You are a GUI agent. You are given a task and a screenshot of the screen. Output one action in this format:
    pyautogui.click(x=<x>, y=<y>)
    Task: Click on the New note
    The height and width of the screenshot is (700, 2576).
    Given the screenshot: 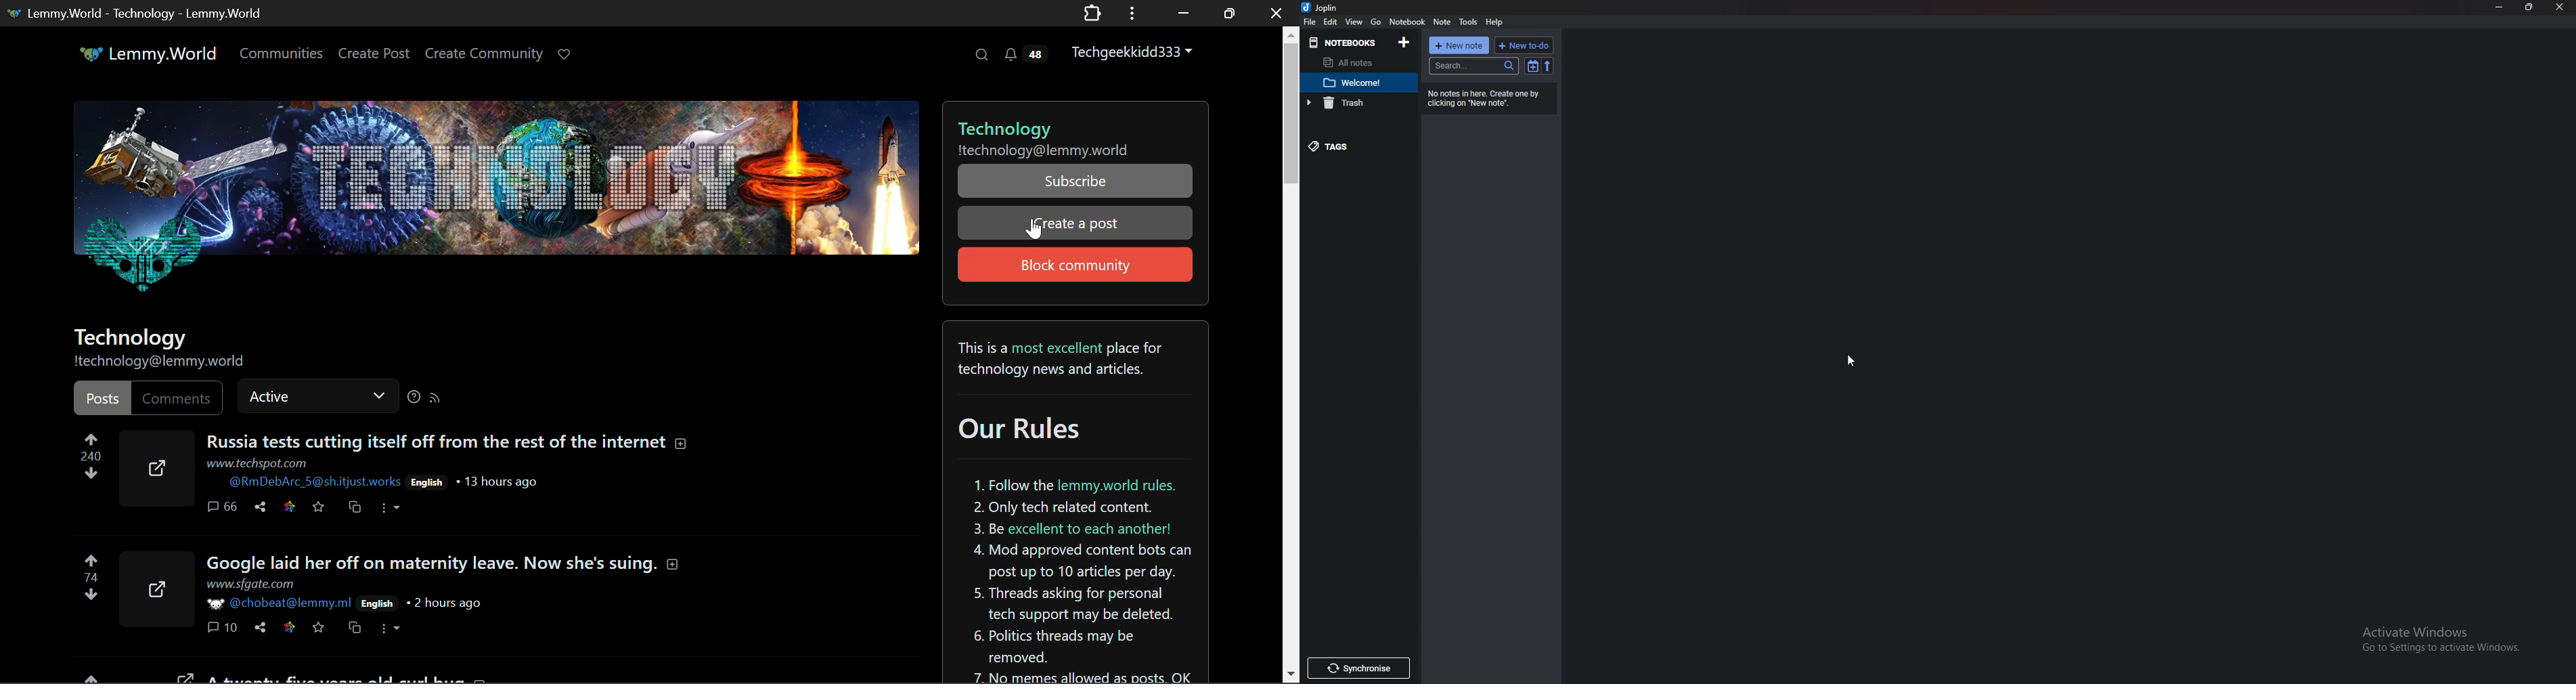 What is the action you would take?
    pyautogui.click(x=1459, y=45)
    